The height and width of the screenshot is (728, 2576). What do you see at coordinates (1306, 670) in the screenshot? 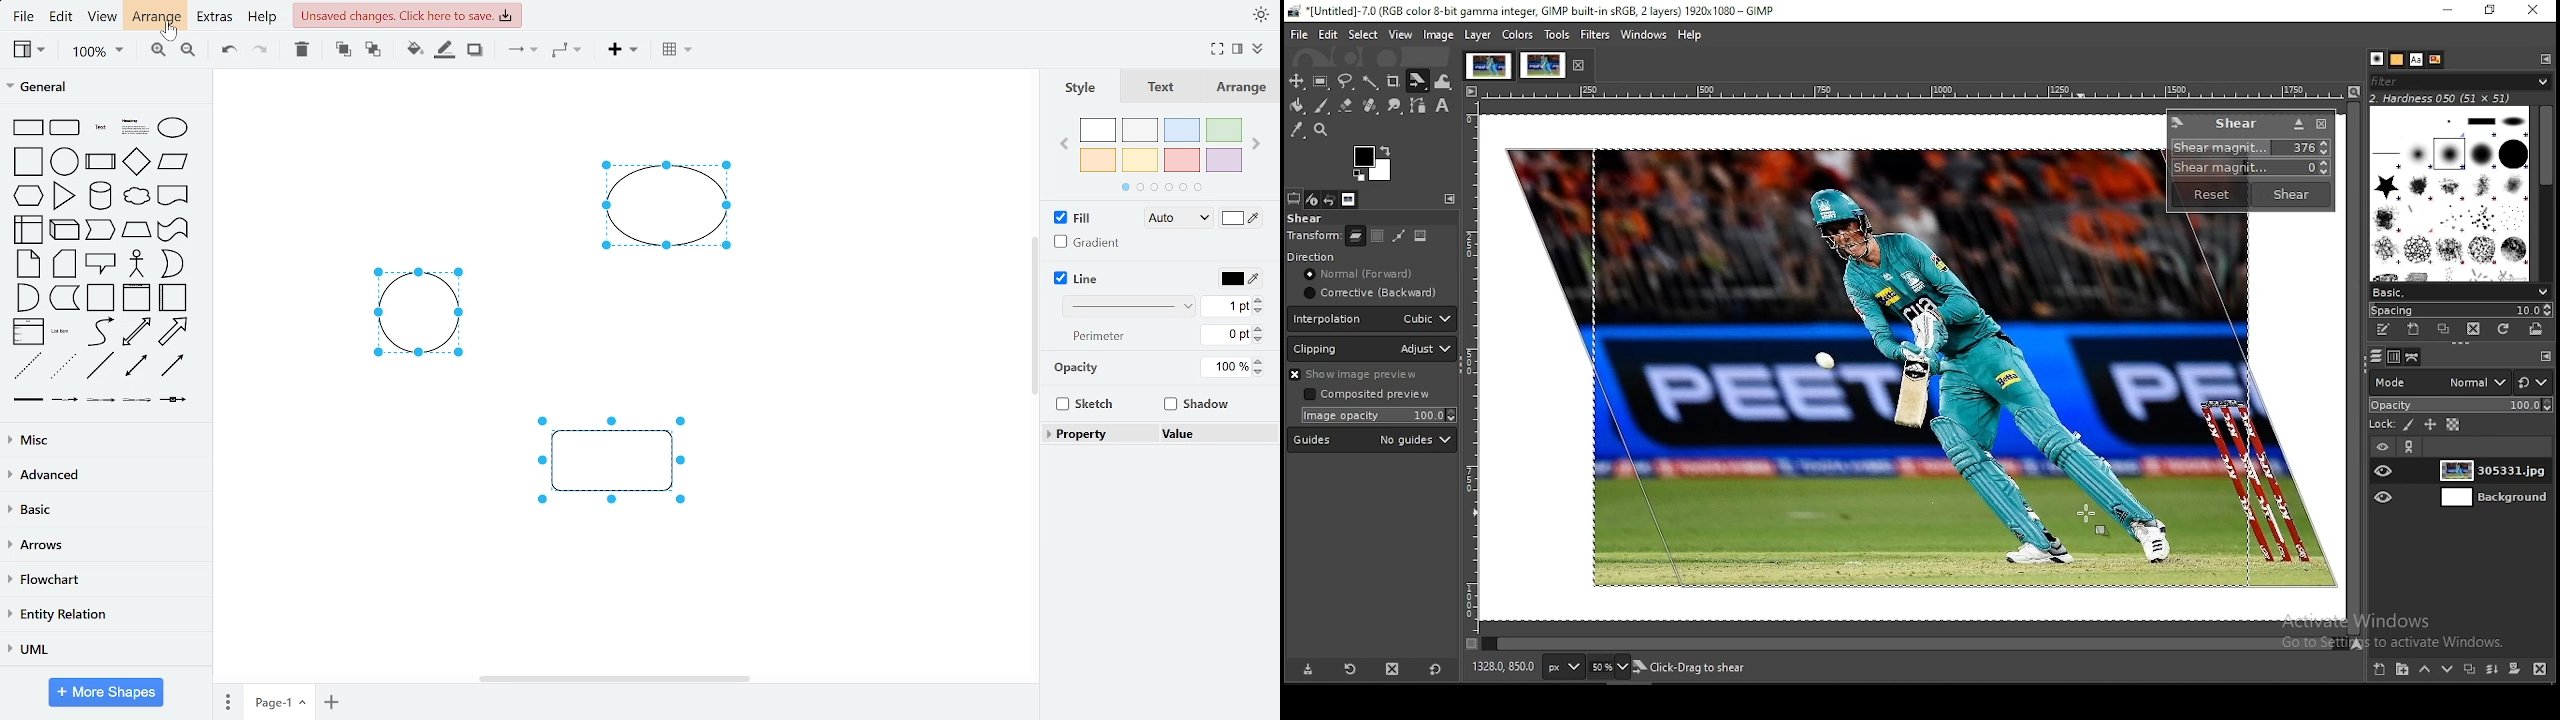
I see `save tool preset` at bounding box center [1306, 670].